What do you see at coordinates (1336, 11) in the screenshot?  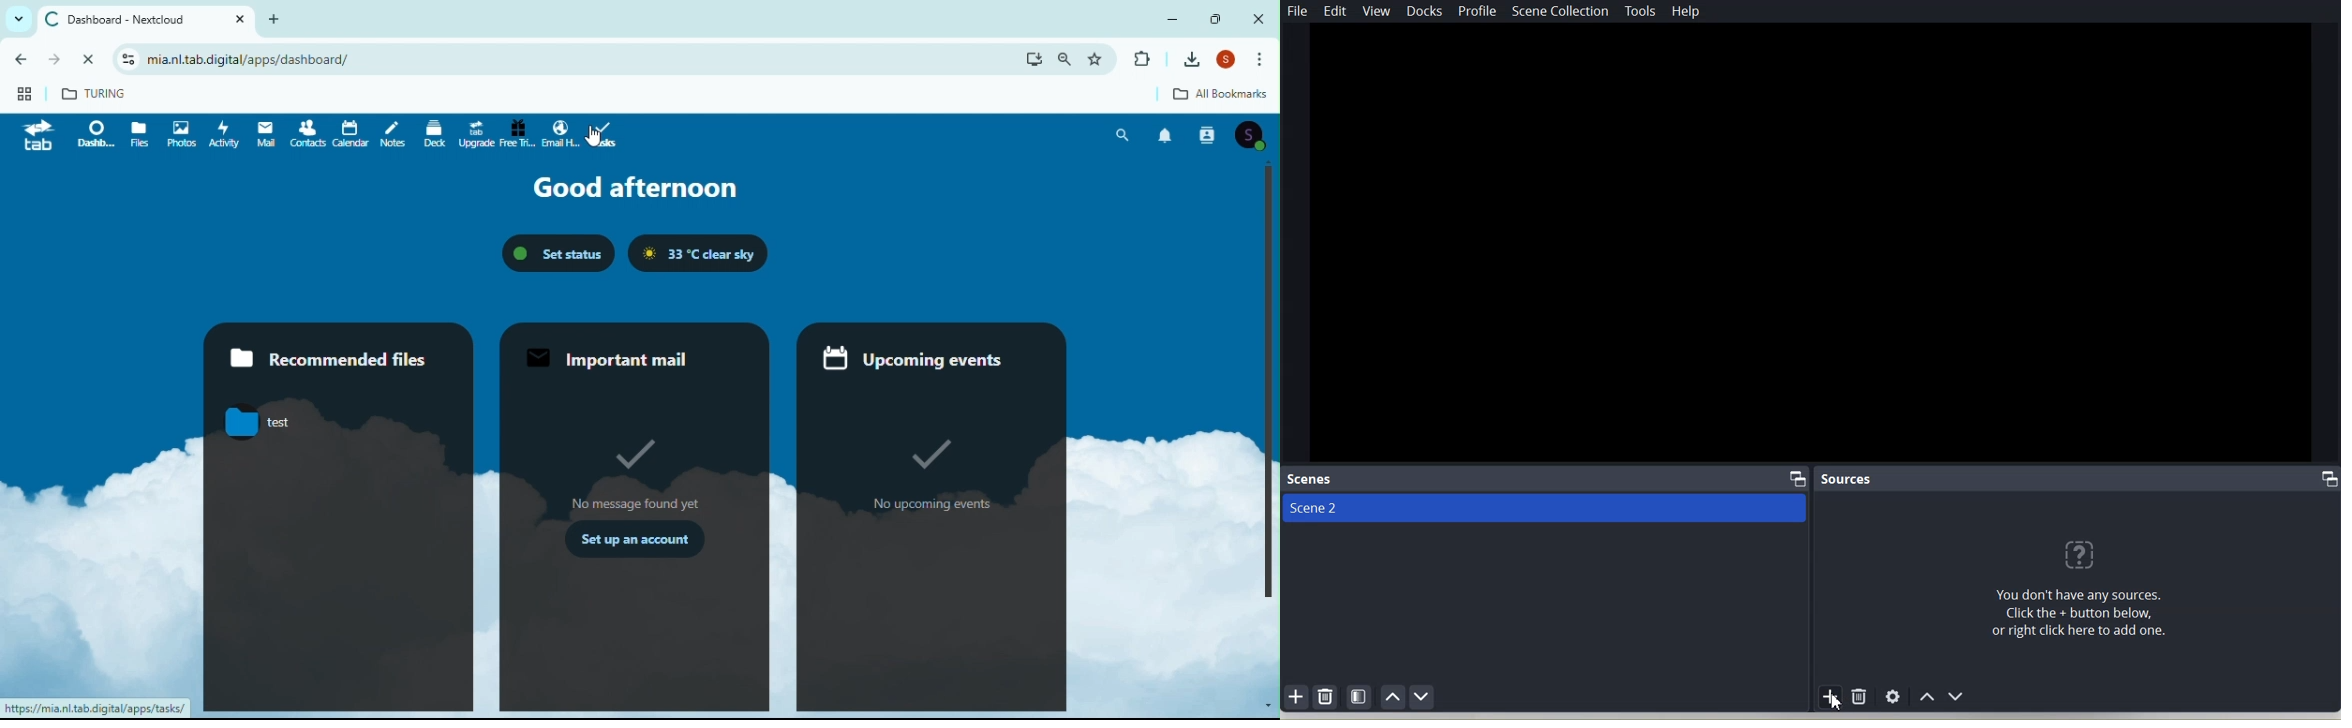 I see `Edit` at bounding box center [1336, 11].